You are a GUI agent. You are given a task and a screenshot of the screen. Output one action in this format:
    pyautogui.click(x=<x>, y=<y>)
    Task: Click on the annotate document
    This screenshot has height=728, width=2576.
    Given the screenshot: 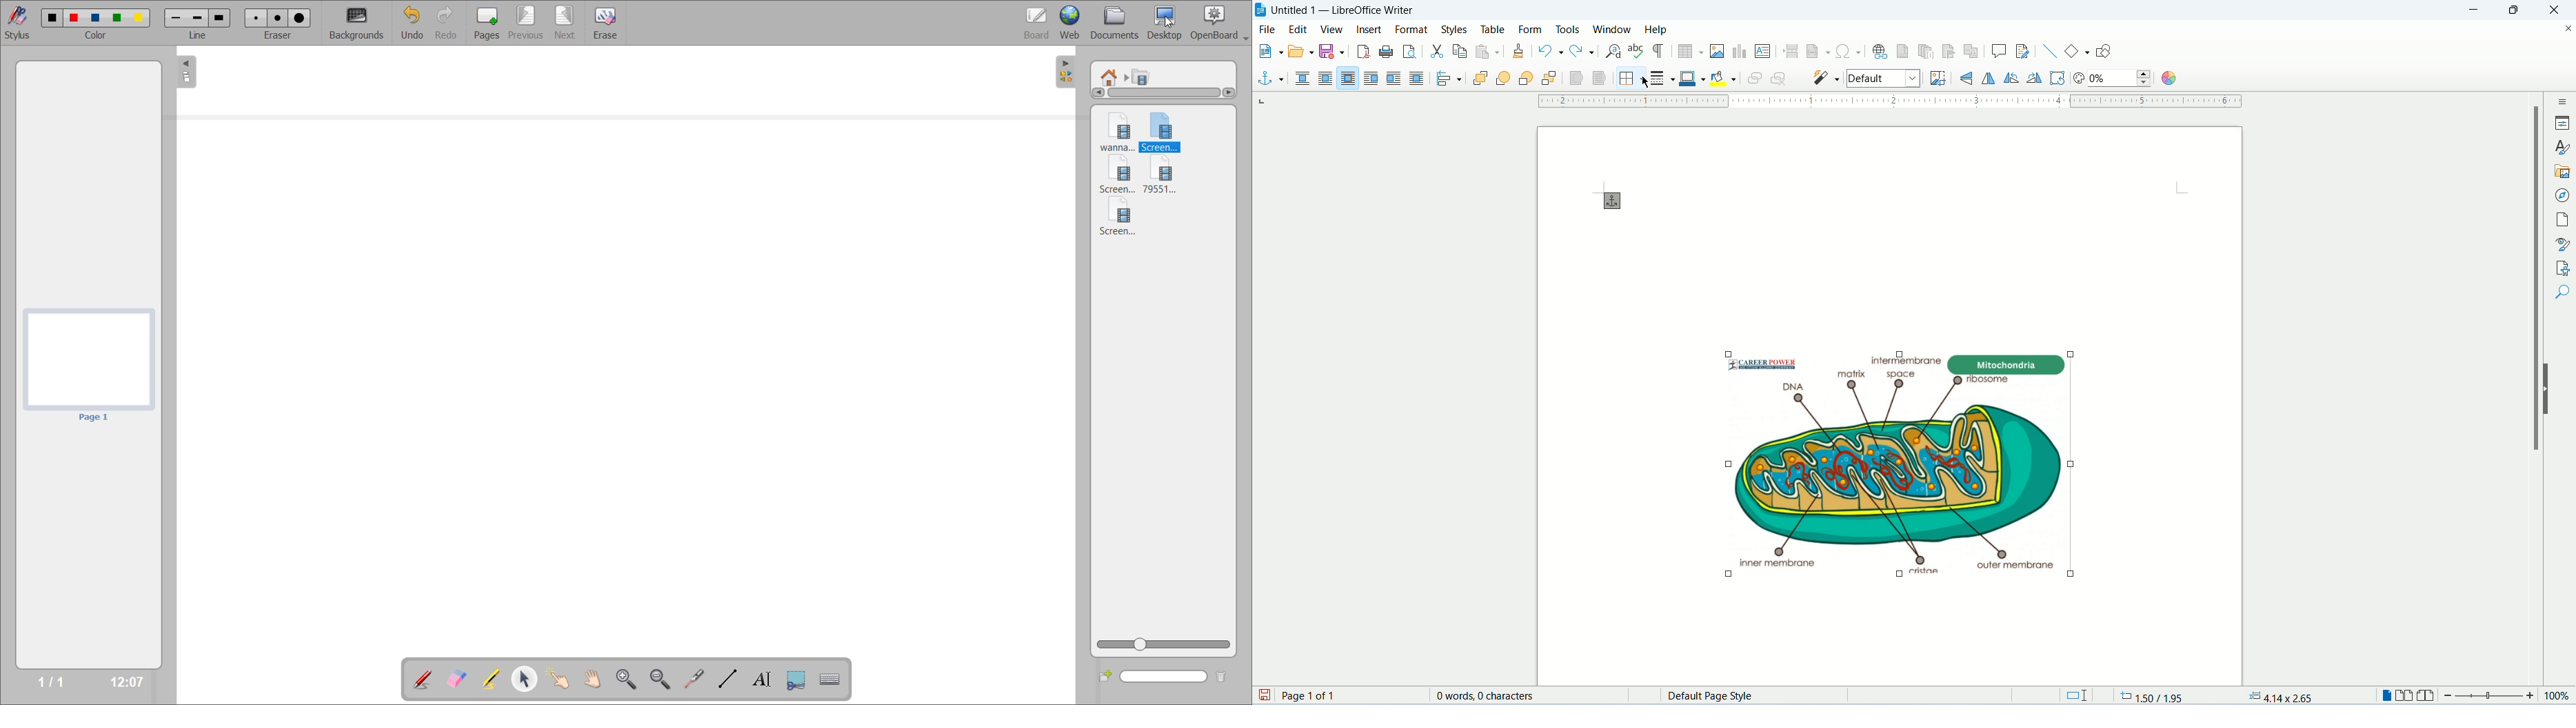 What is the action you would take?
    pyautogui.click(x=418, y=680)
    